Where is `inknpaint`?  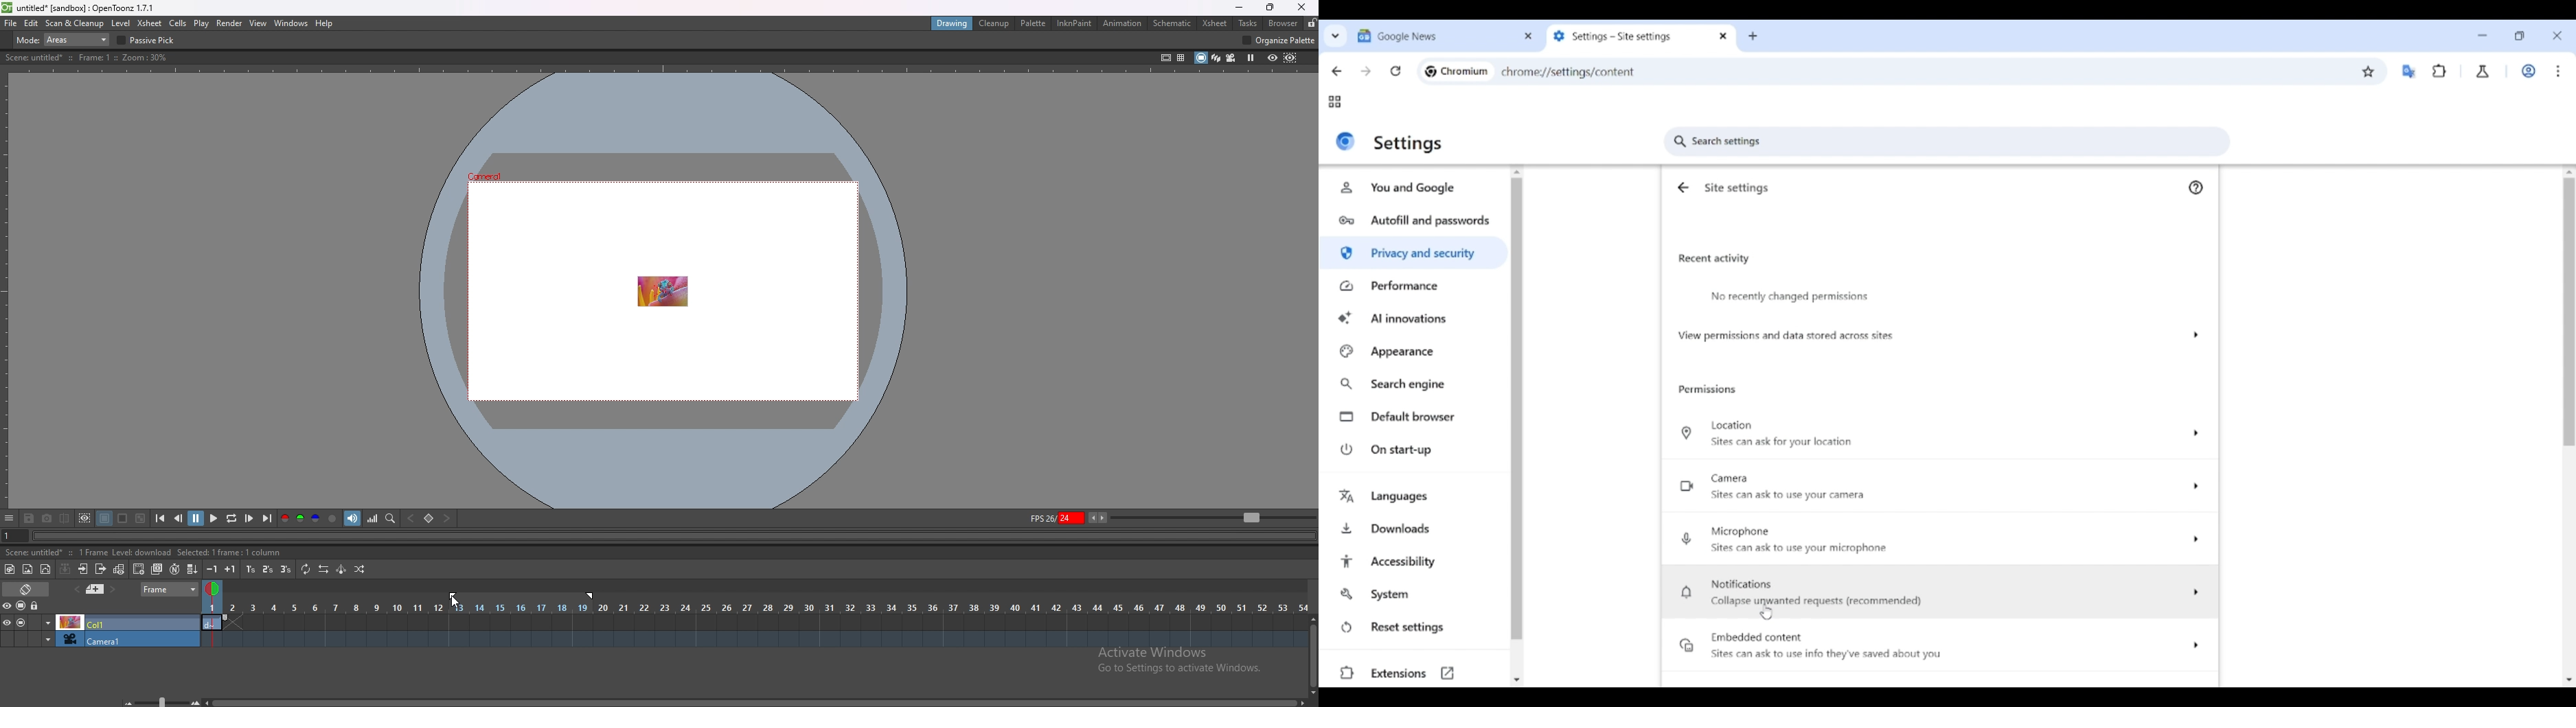 inknpaint is located at coordinates (1074, 23).